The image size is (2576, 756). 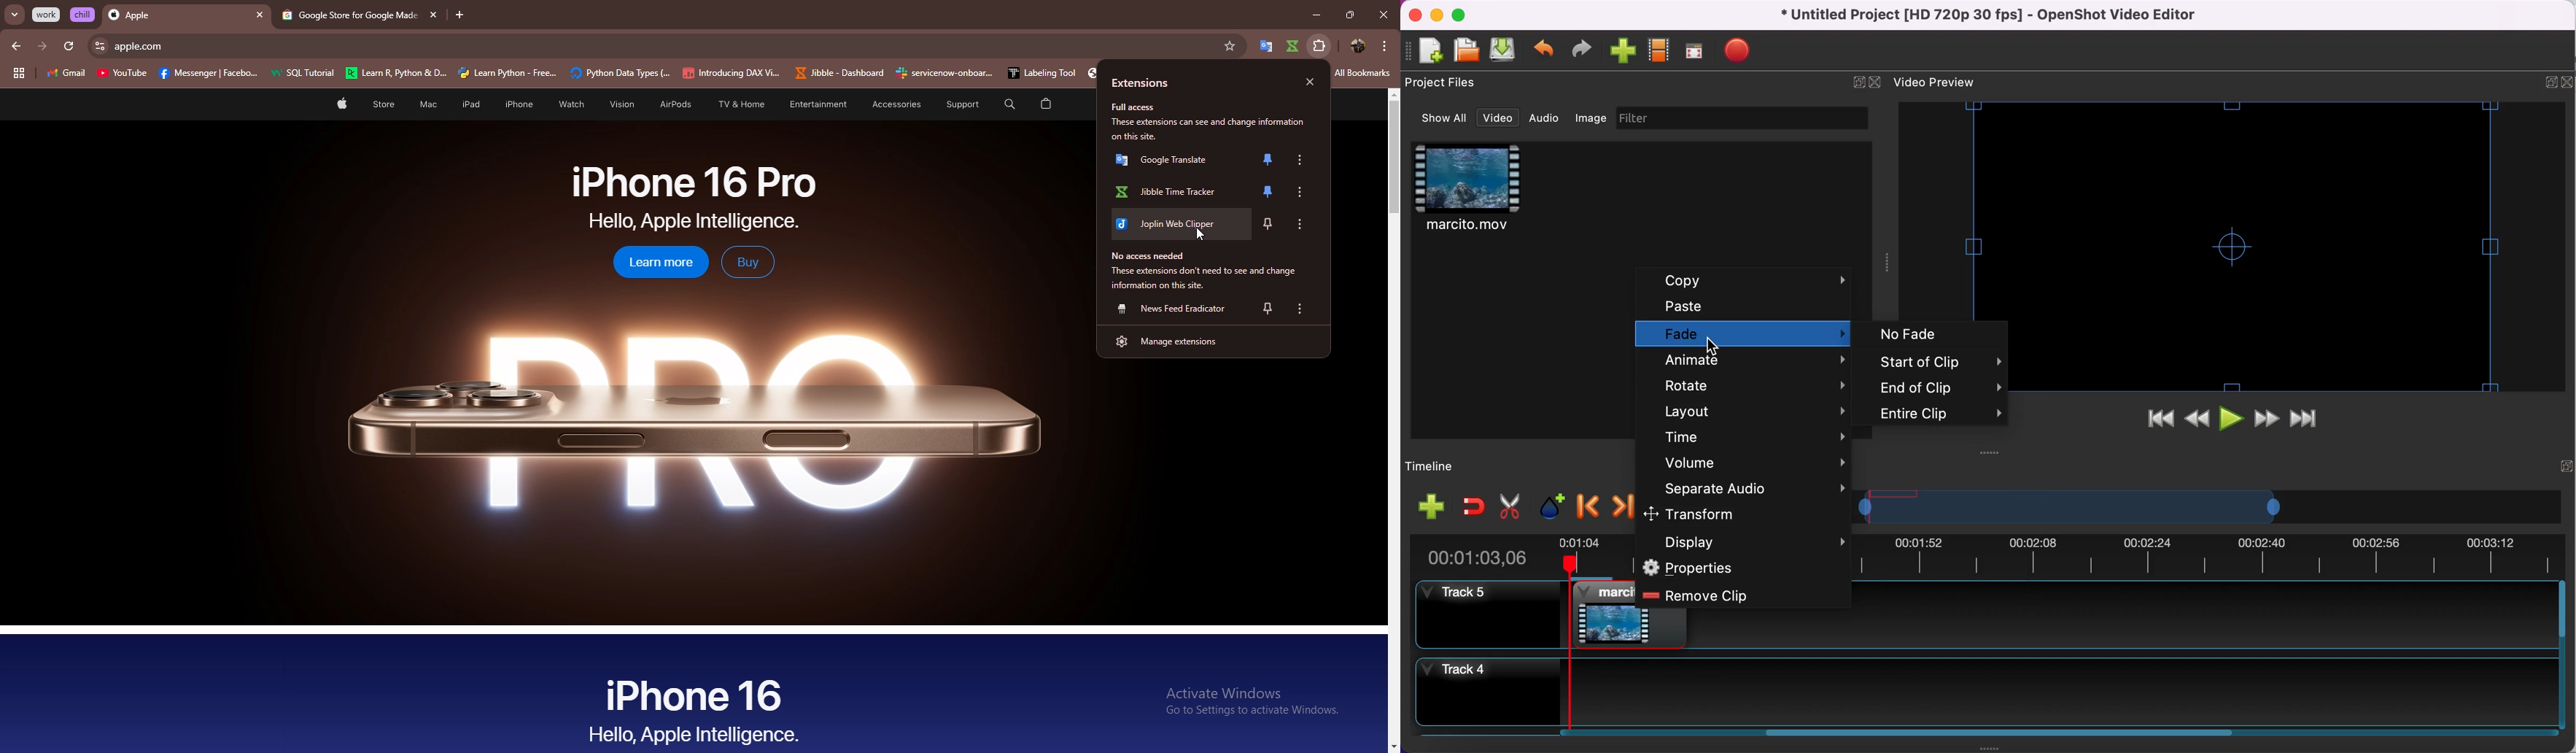 What do you see at coordinates (1385, 45) in the screenshot?
I see `options` at bounding box center [1385, 45].